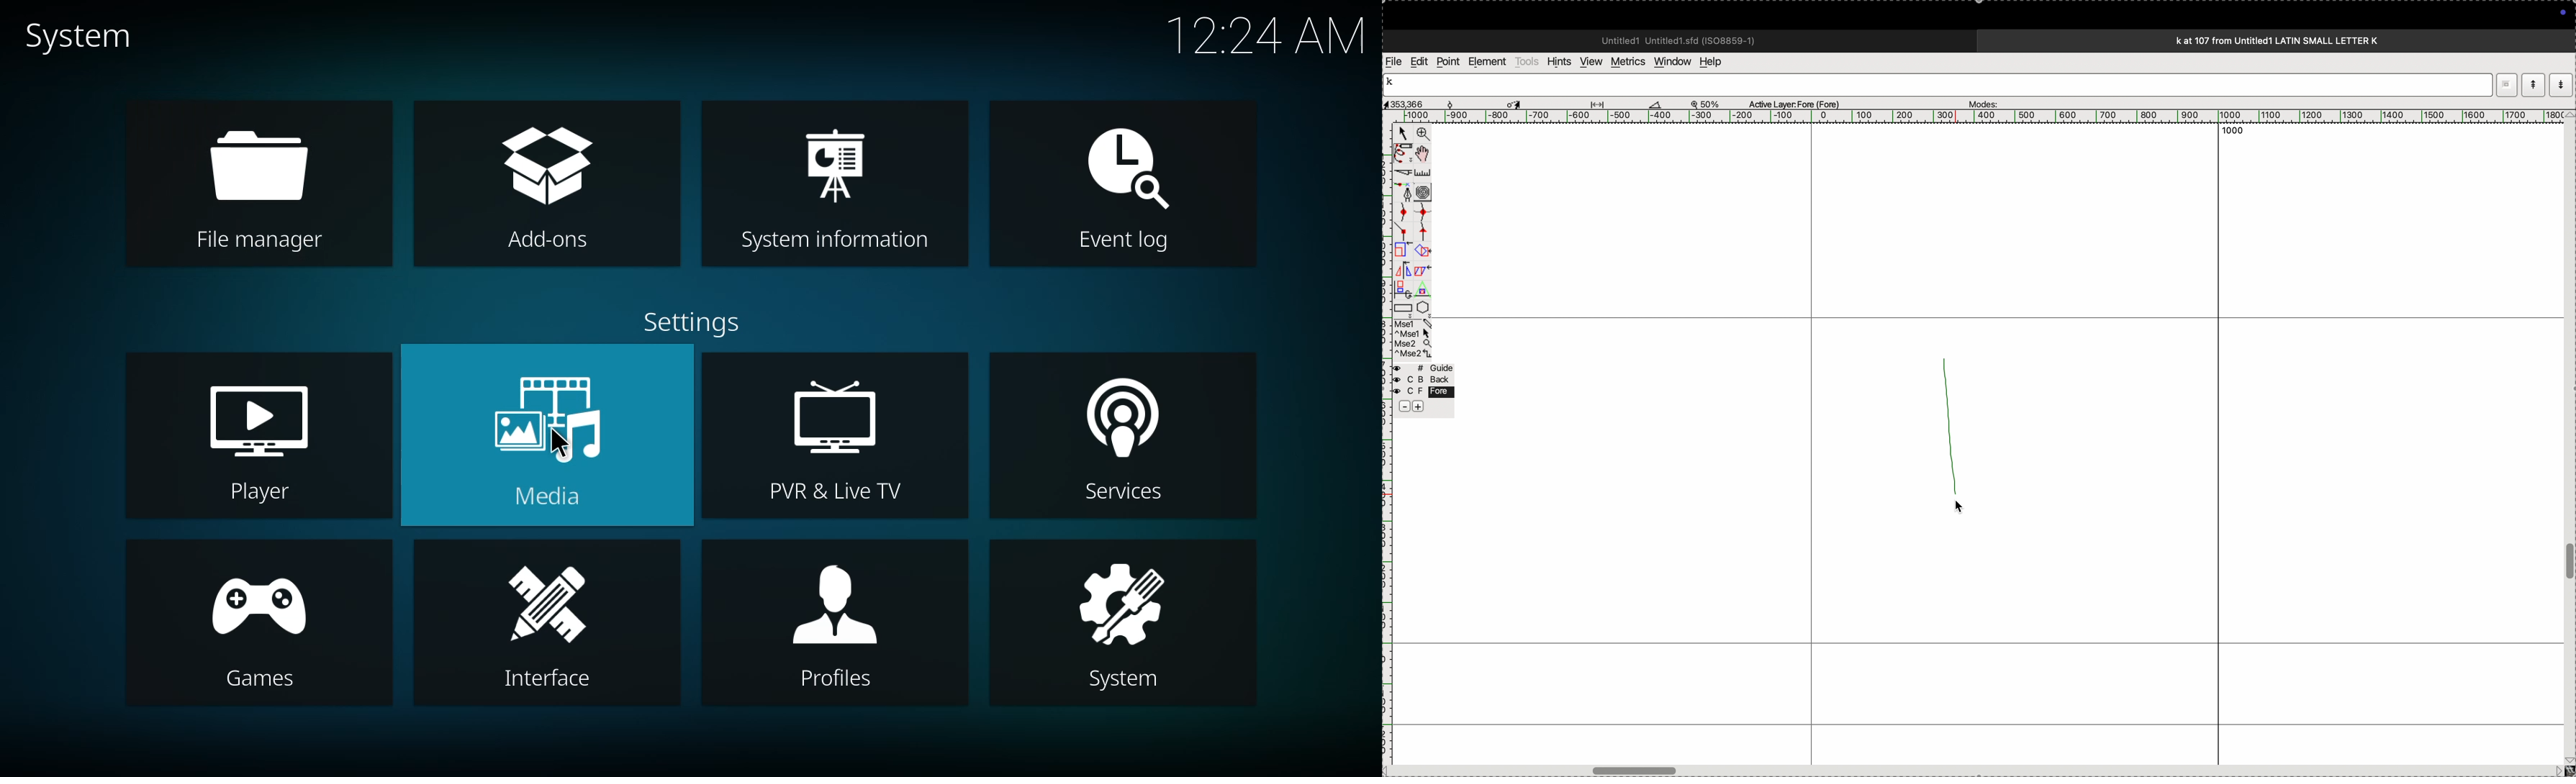 The height and width of the screenshot is (784, 2576). What do you see at coordinates (1412, 222) in the screenshot?
I see `spline` at bounding box center [1412, 222].